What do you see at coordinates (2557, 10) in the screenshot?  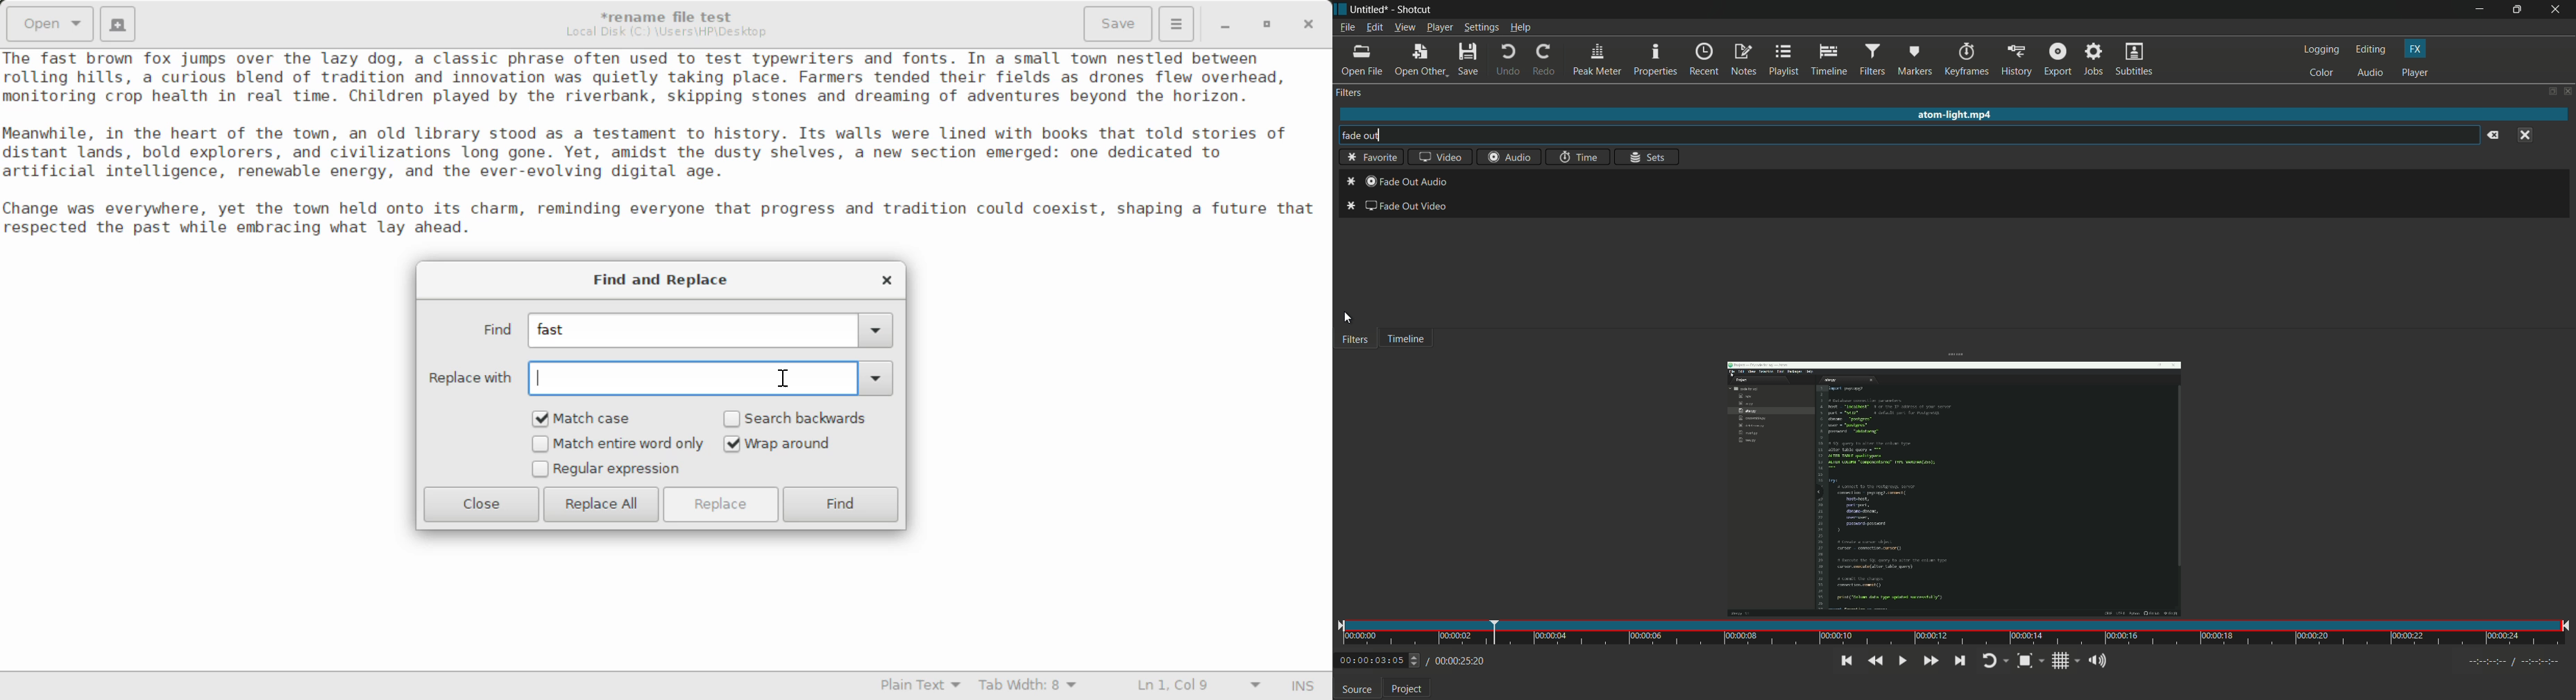 I see `close app` at bounding box center [2557, 10].